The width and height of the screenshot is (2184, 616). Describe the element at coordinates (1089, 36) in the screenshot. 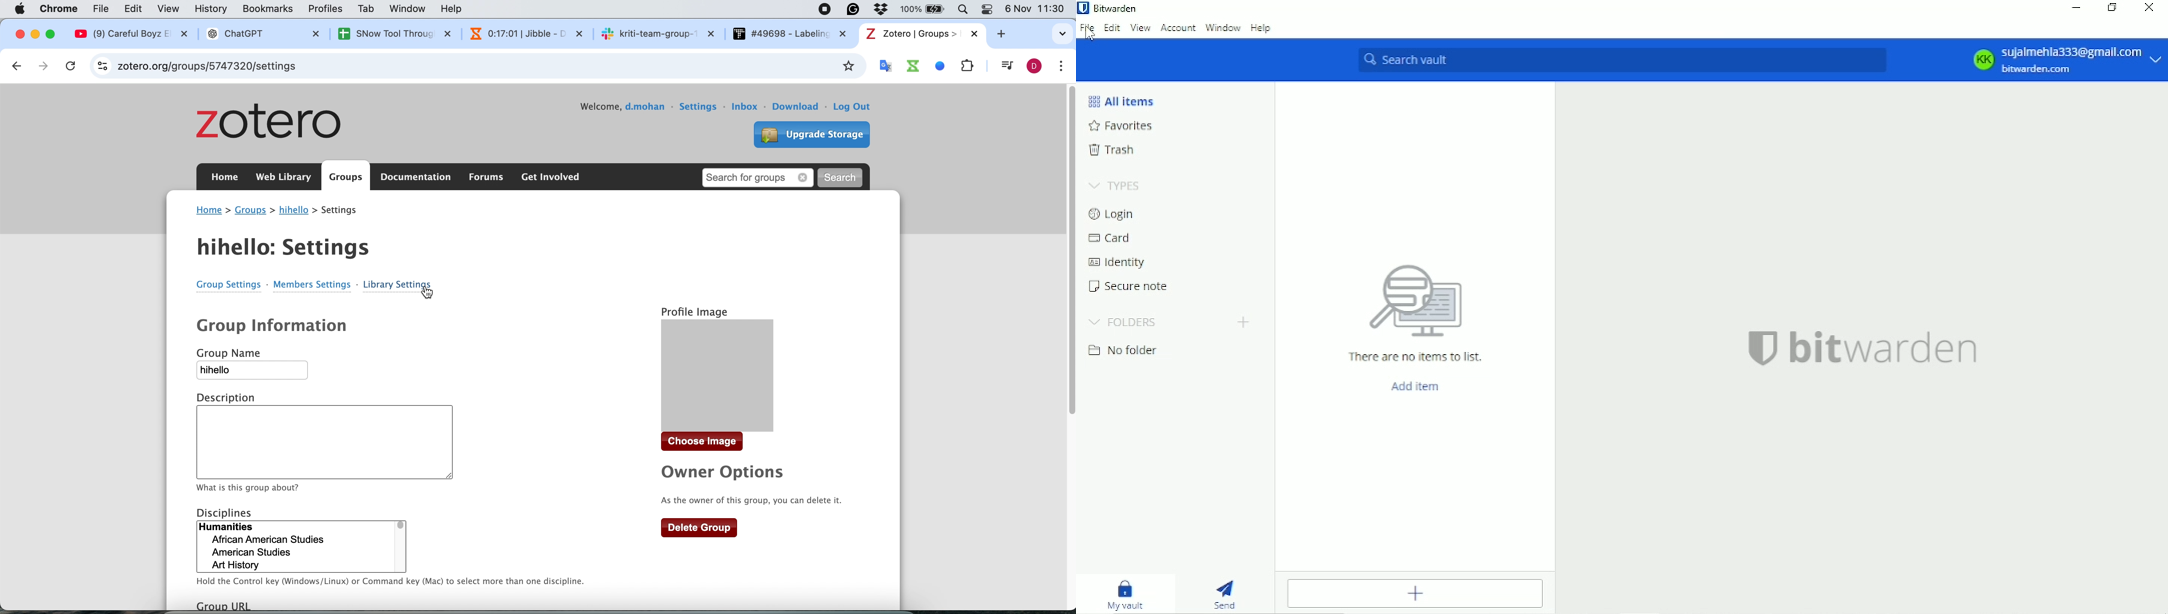

I see `cursor` at that location.